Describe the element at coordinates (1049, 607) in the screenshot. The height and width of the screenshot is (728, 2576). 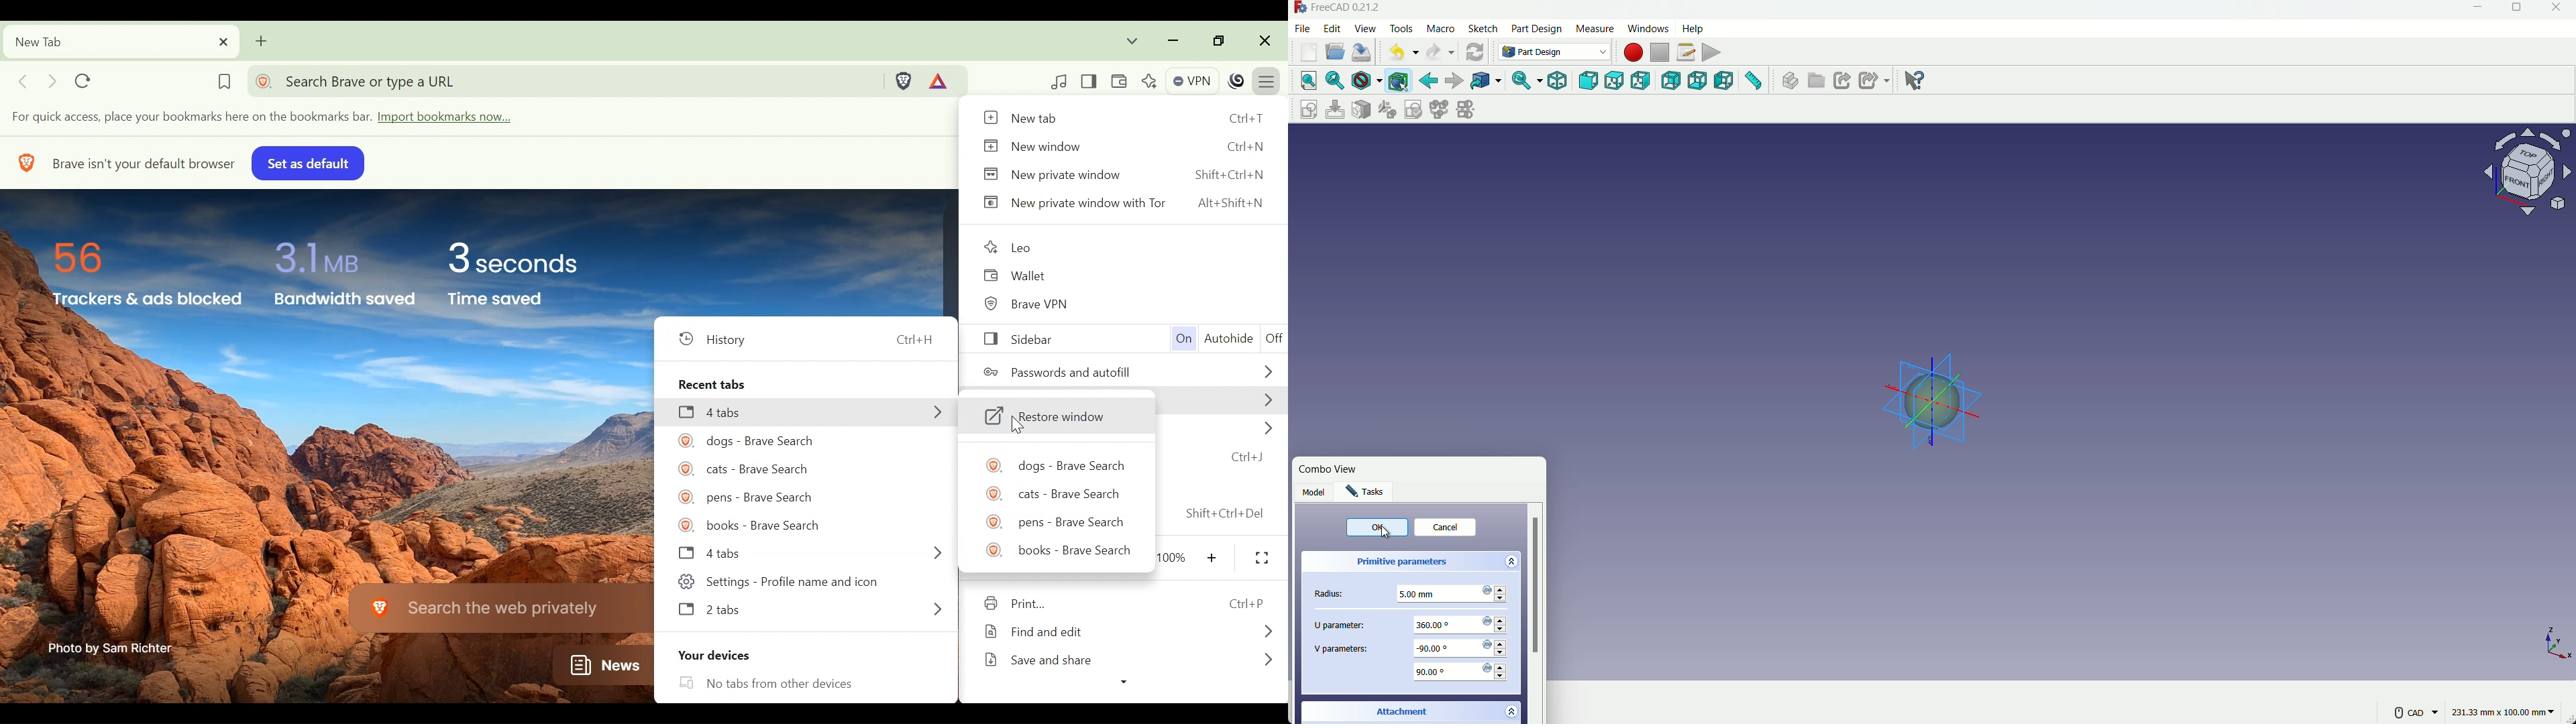
I see `Print` at that location.